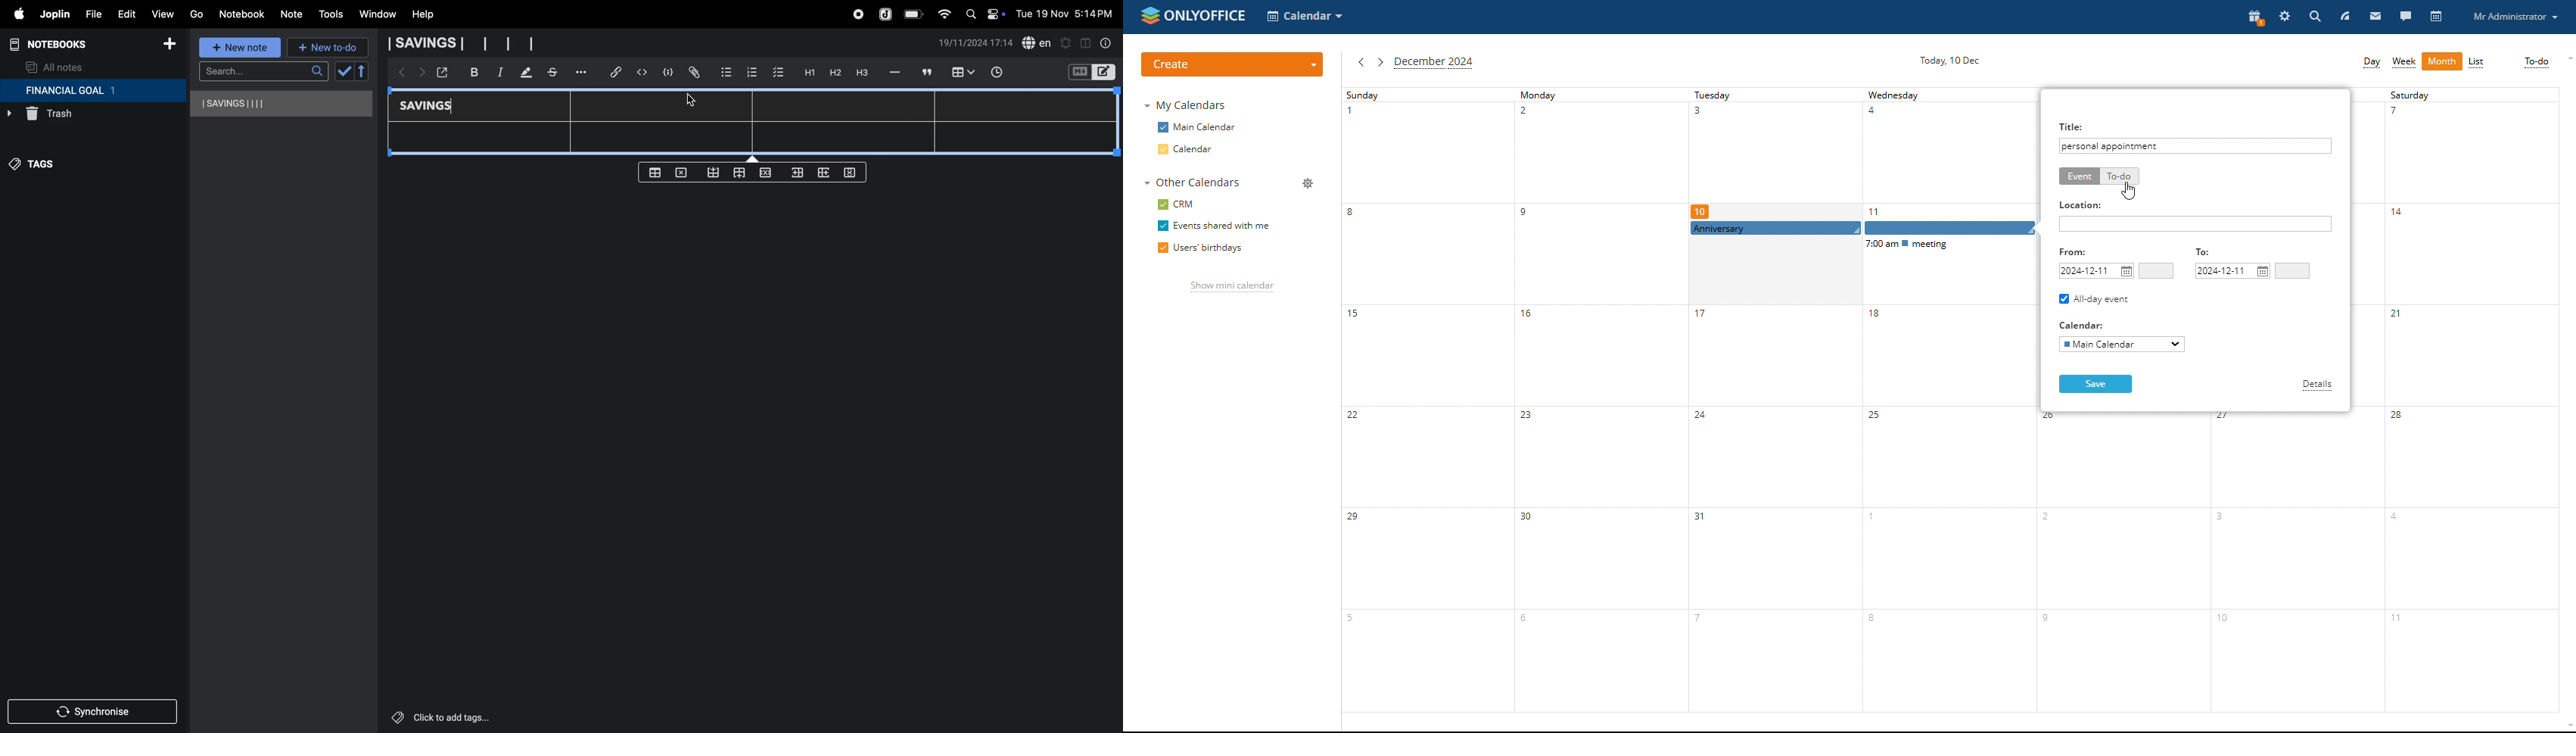  Describe the element at coordinates (56, 44) in the screenshot. I see `notebooks` at that location.